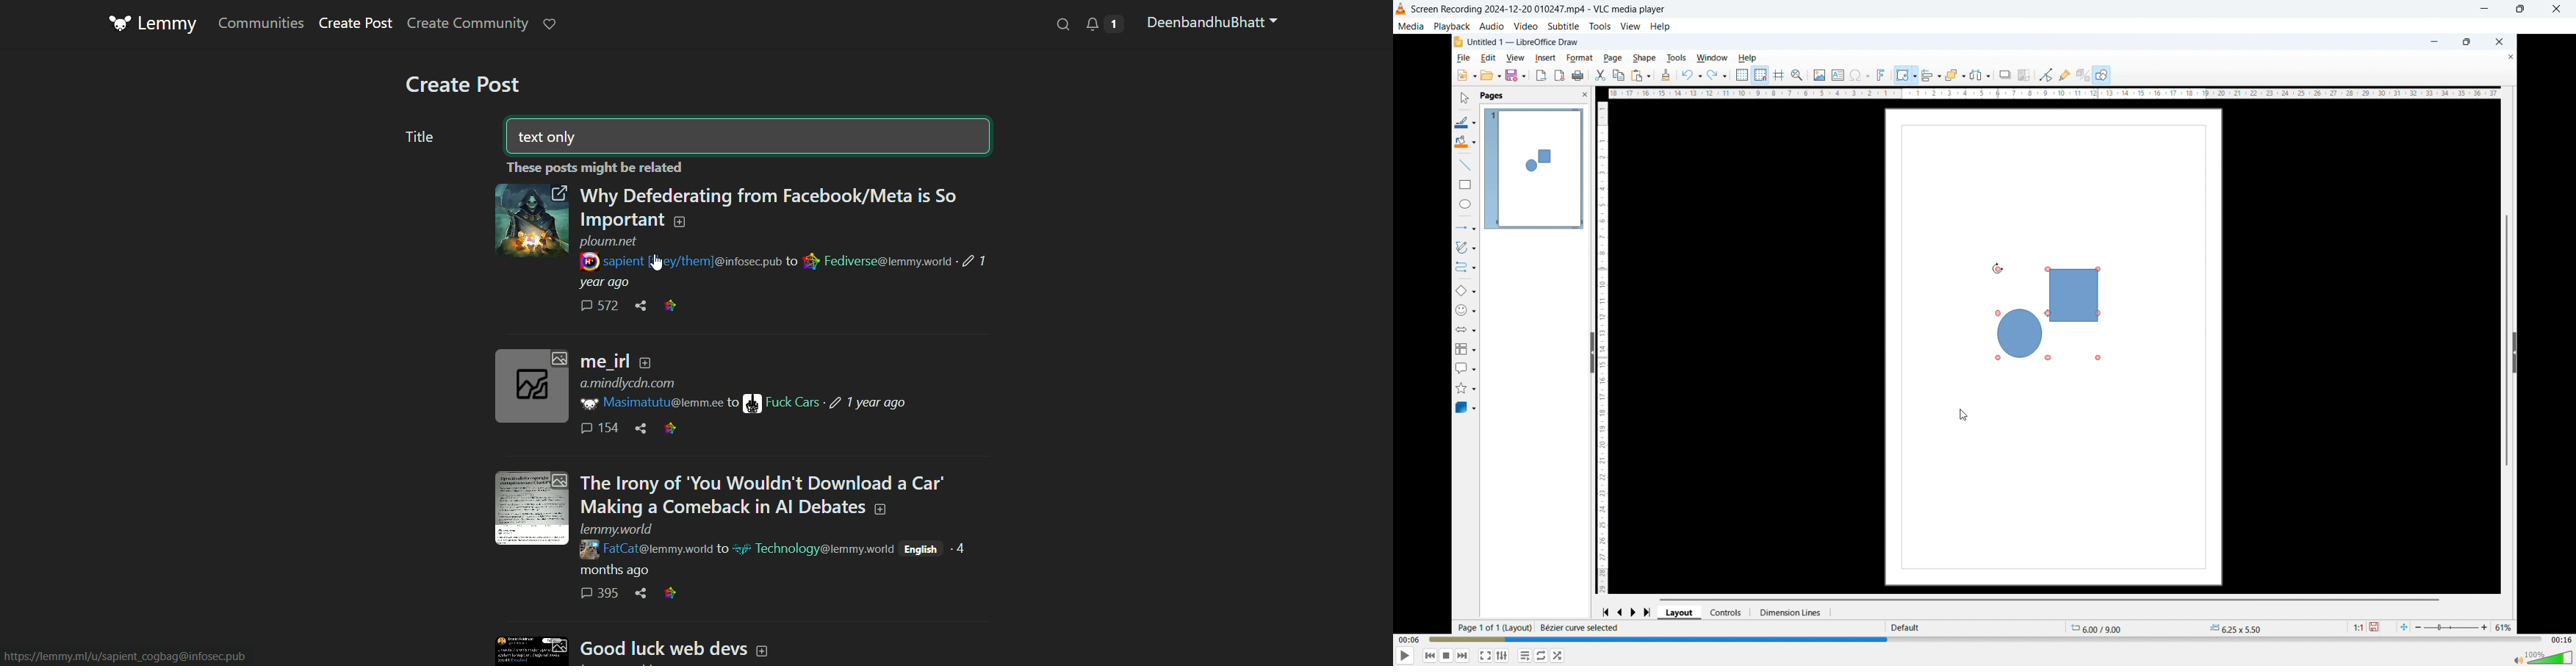  What do you see at coordinates (531, 220) in the screenshot?
I see `Click to open link` at bounding box center [531, 220].